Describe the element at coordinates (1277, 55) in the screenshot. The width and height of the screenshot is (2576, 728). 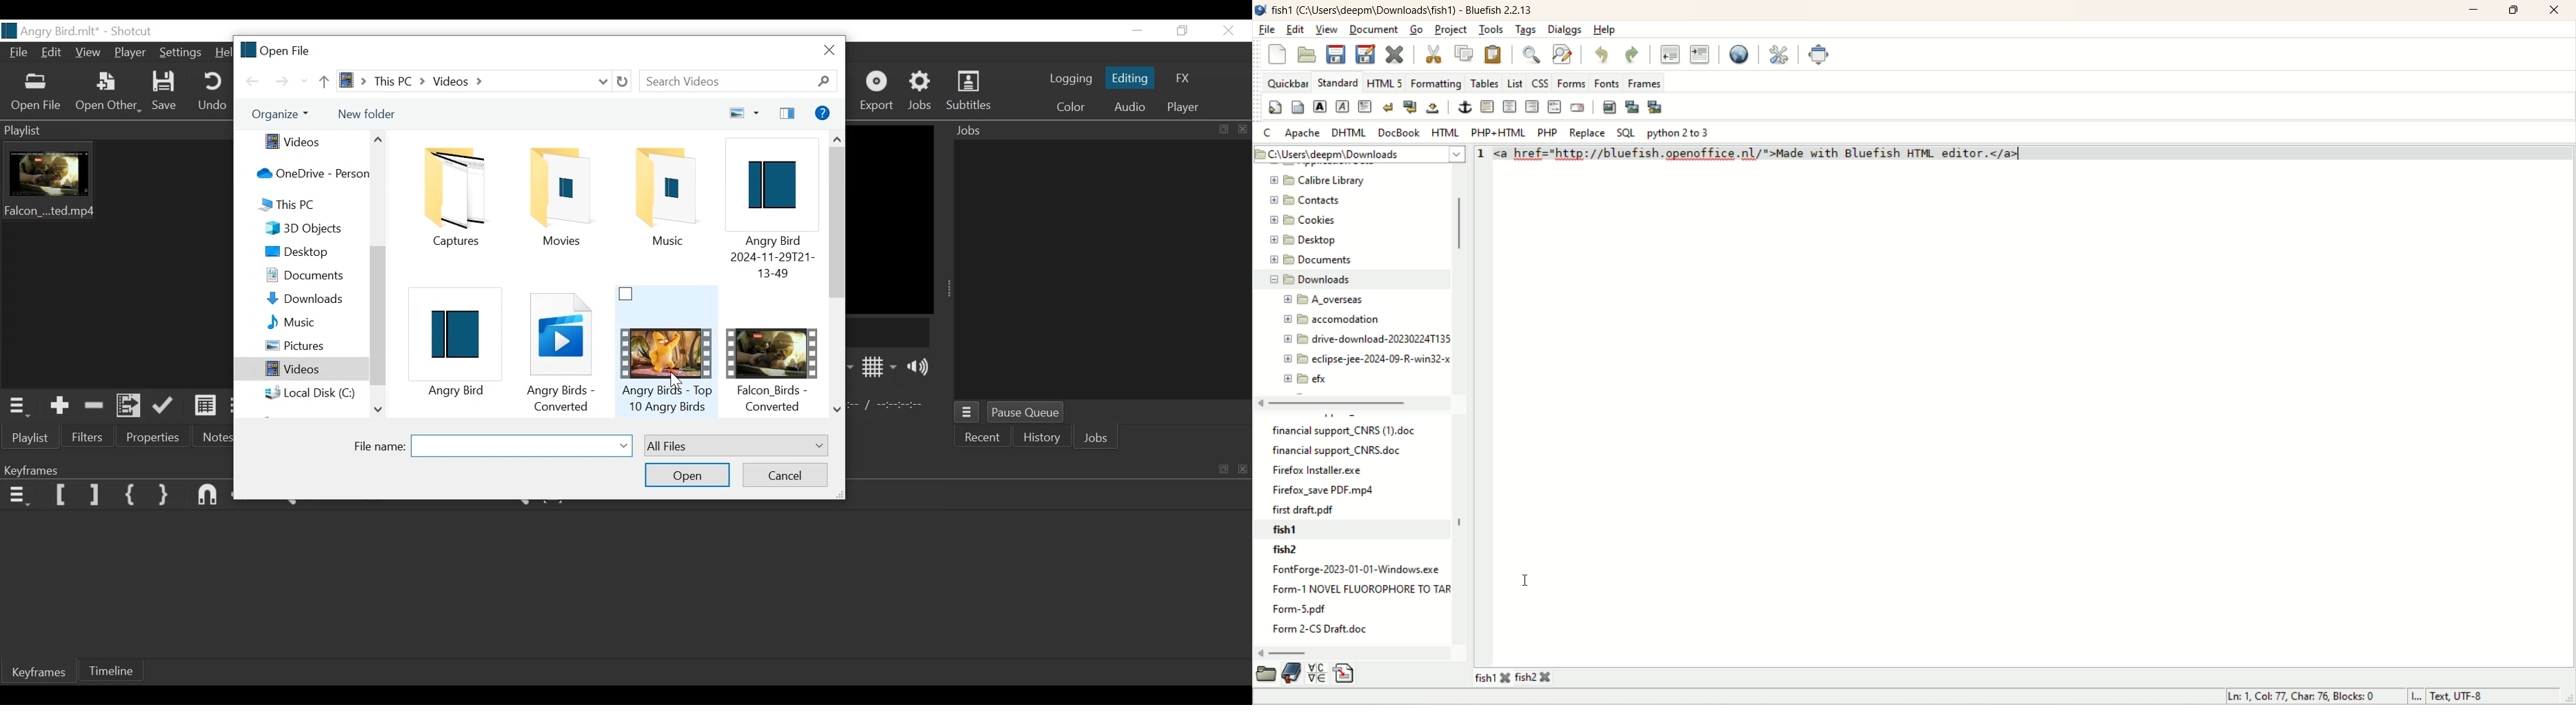
I see `new` at that location.